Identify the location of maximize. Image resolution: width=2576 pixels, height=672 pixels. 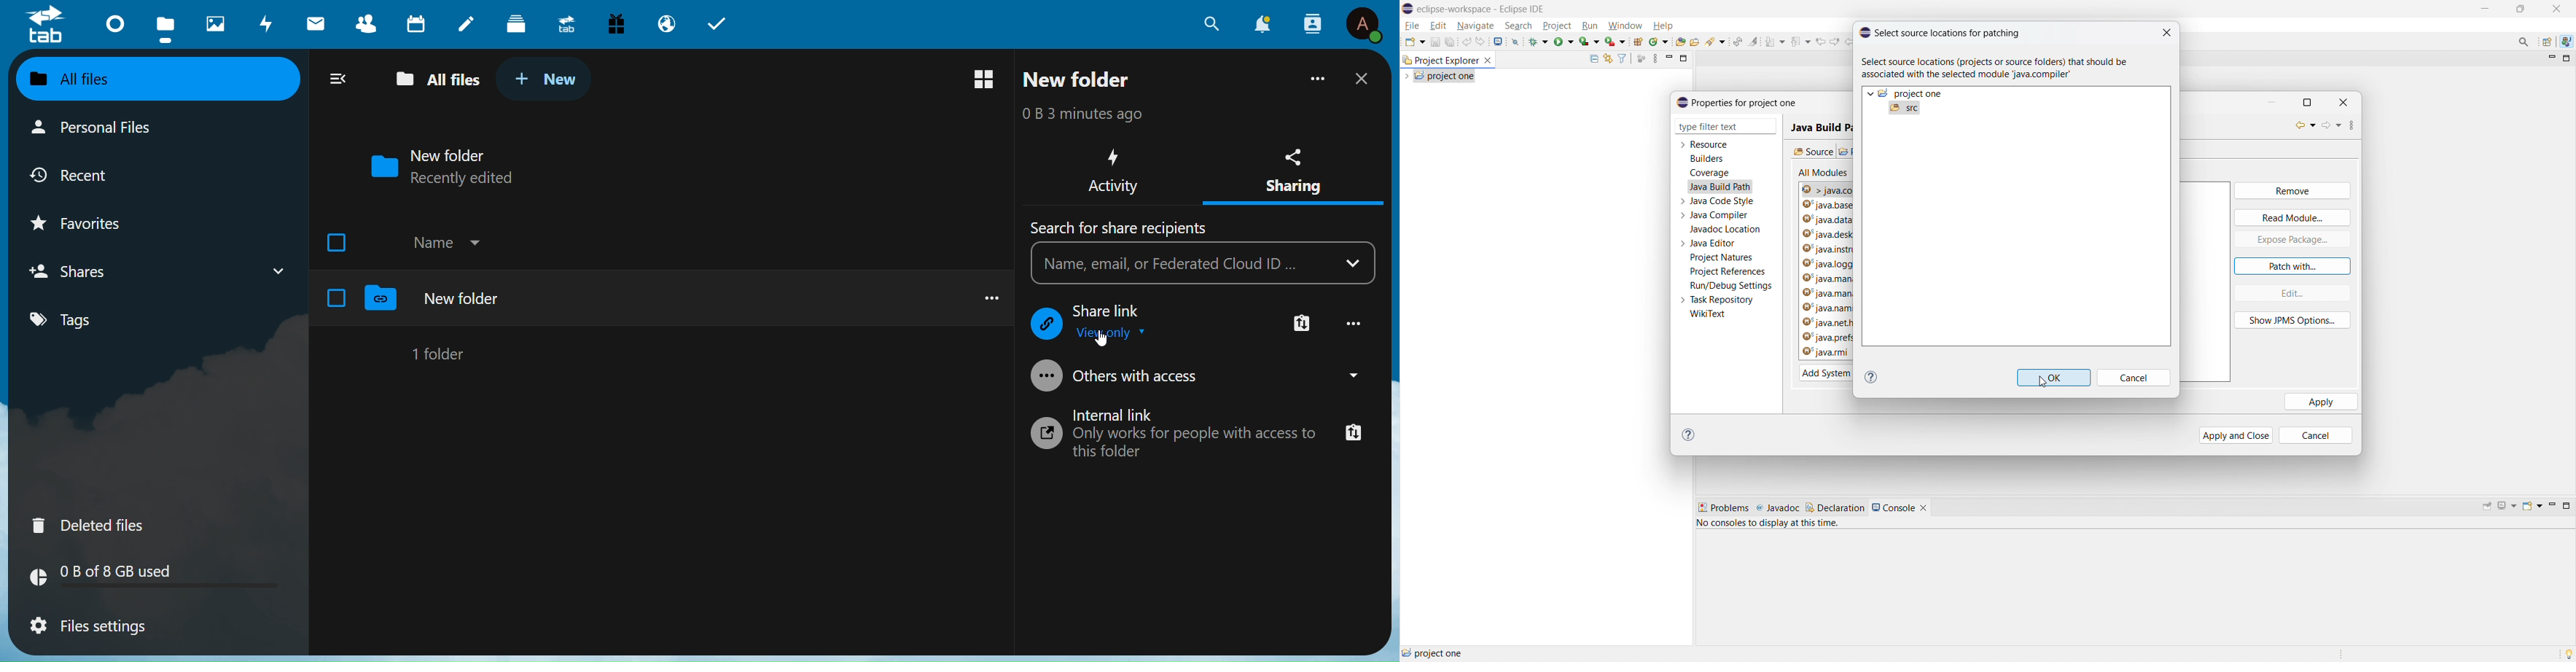
(2566, 506).